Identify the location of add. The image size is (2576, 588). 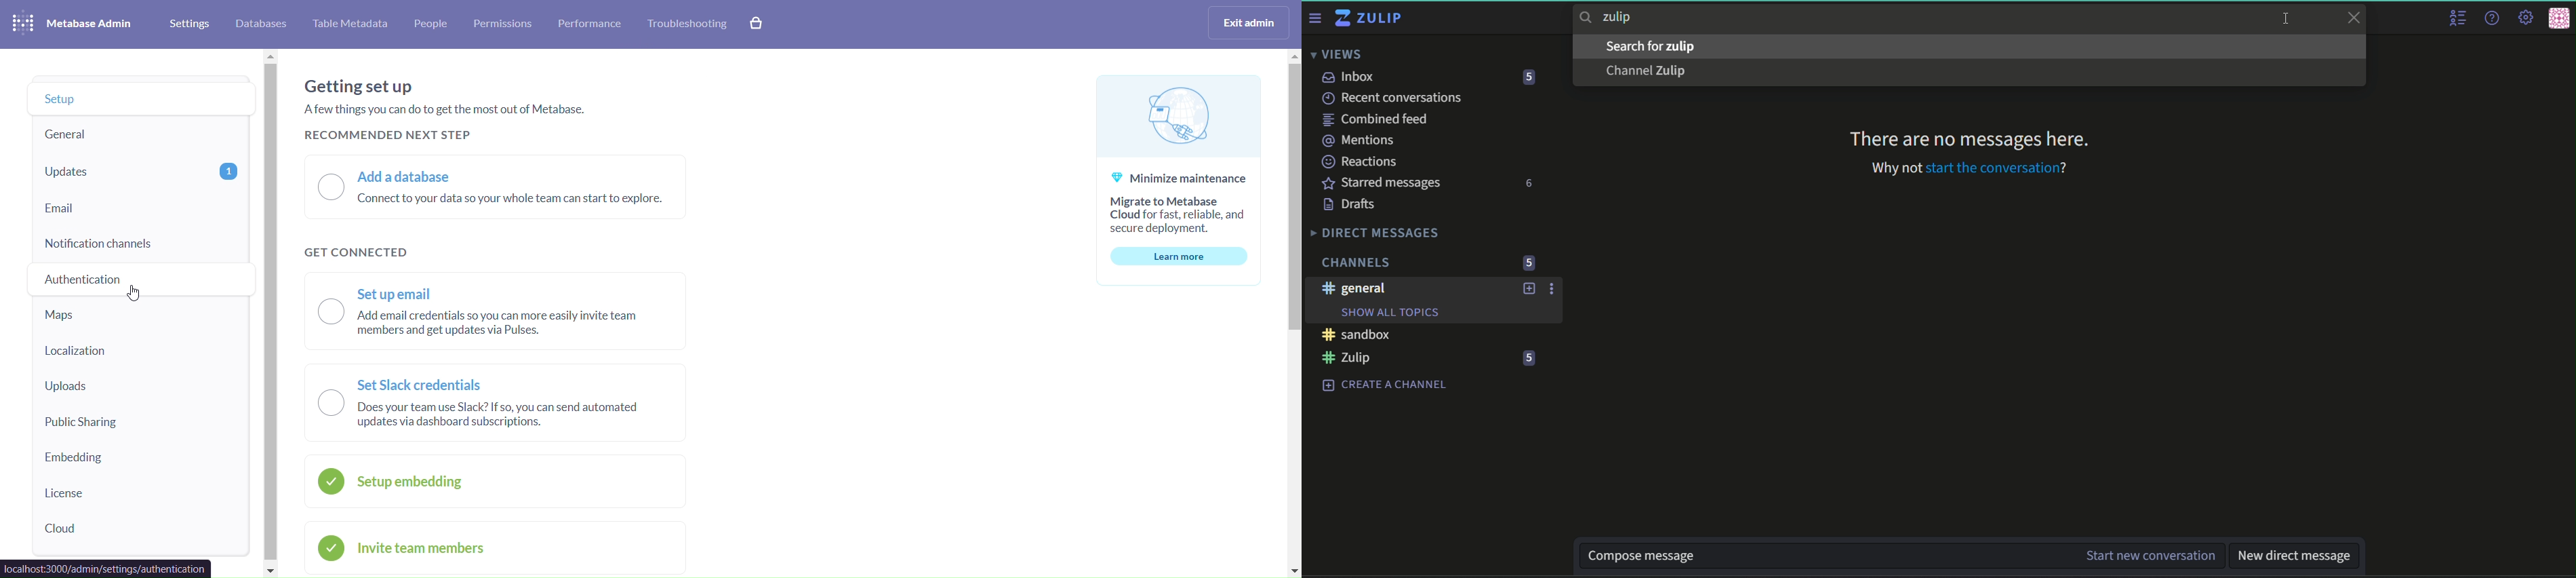
(1530, 289).